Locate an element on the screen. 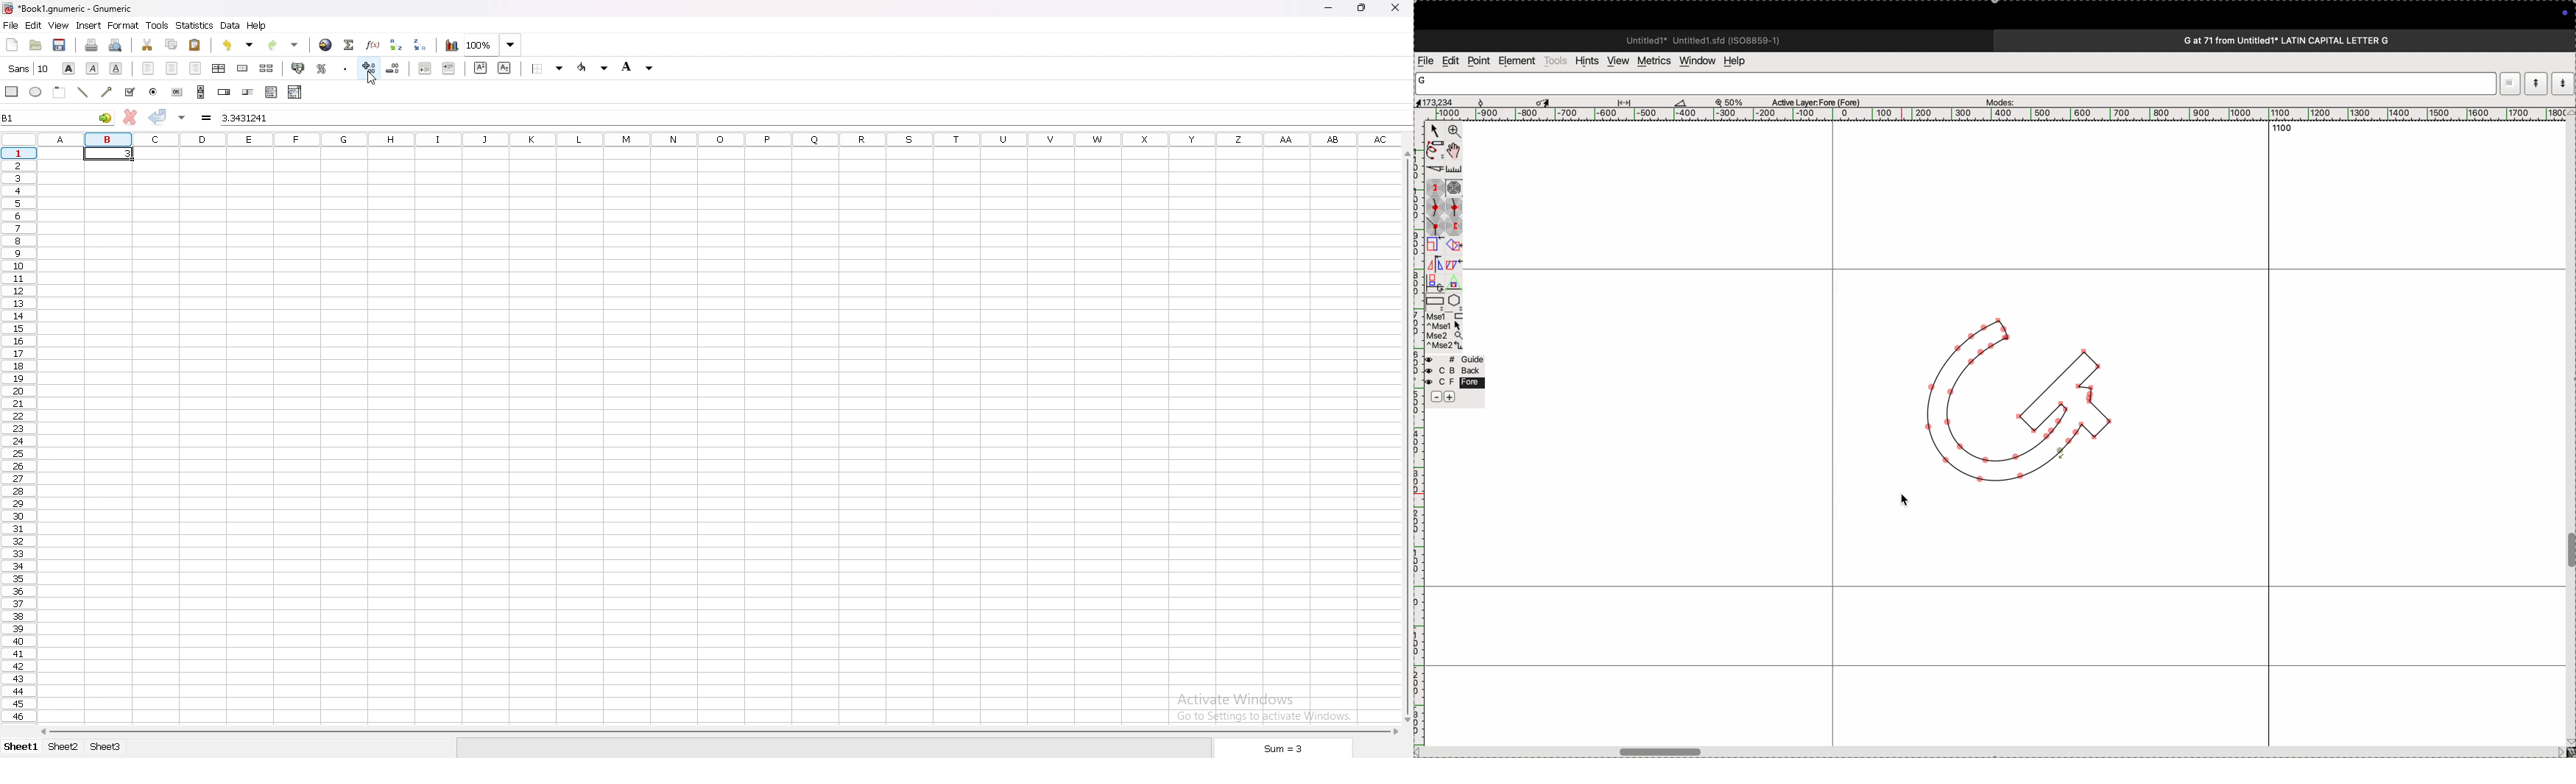 This screenshot has width=2576, height=784. Point is located at coordinates (1435, 131).